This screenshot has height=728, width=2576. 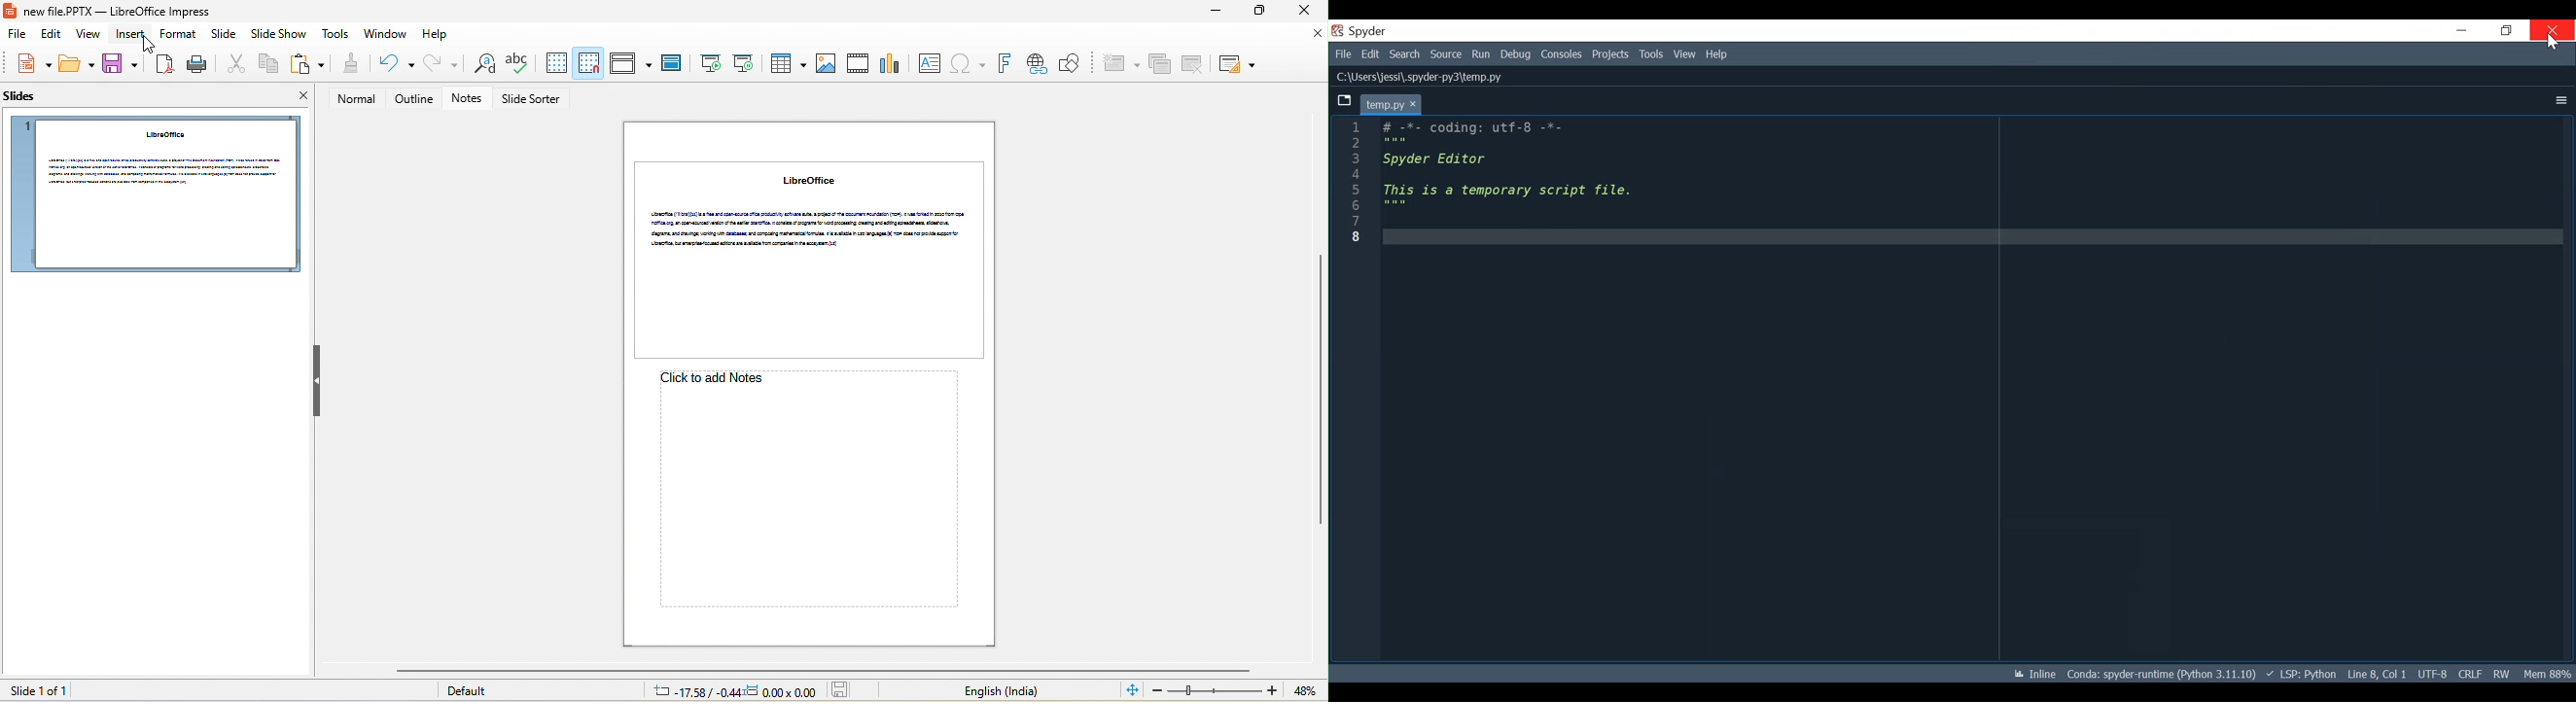 I want to click on Line column, so click(x=1354, y=389).